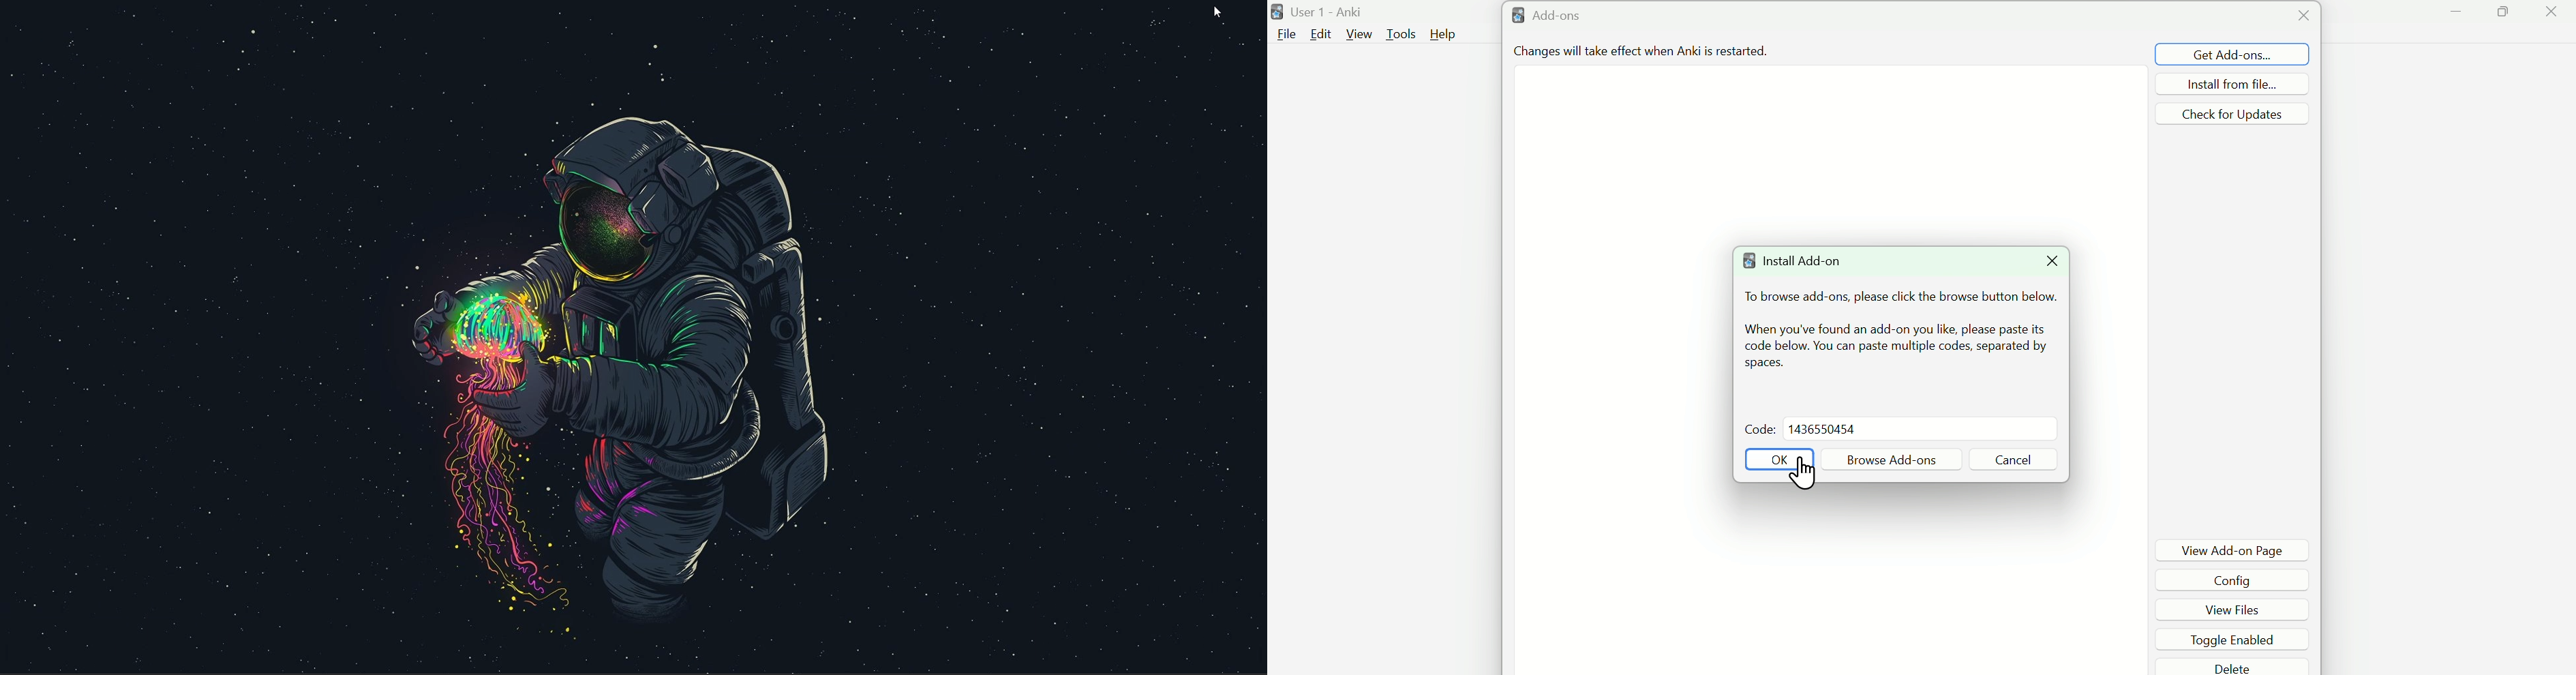  I want to click on Config, so click(2237, 580).